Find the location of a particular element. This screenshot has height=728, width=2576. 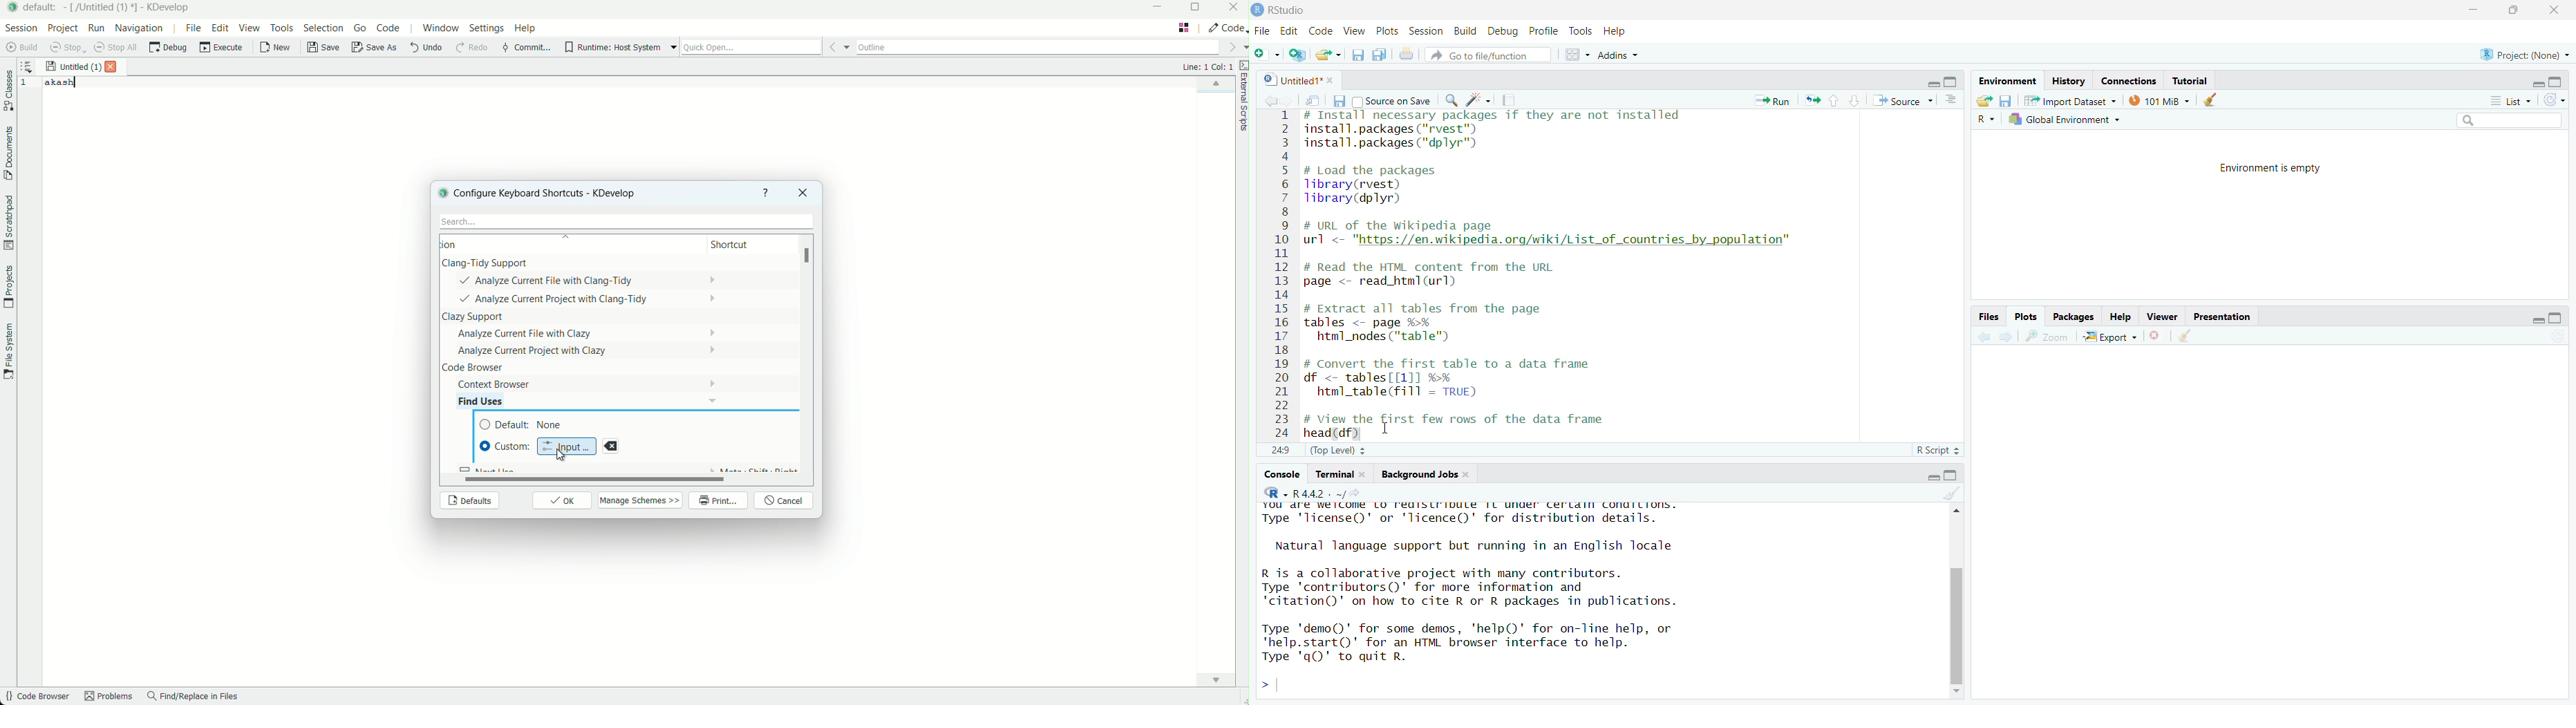

101 MiB is located at coordinates (2157, 100).